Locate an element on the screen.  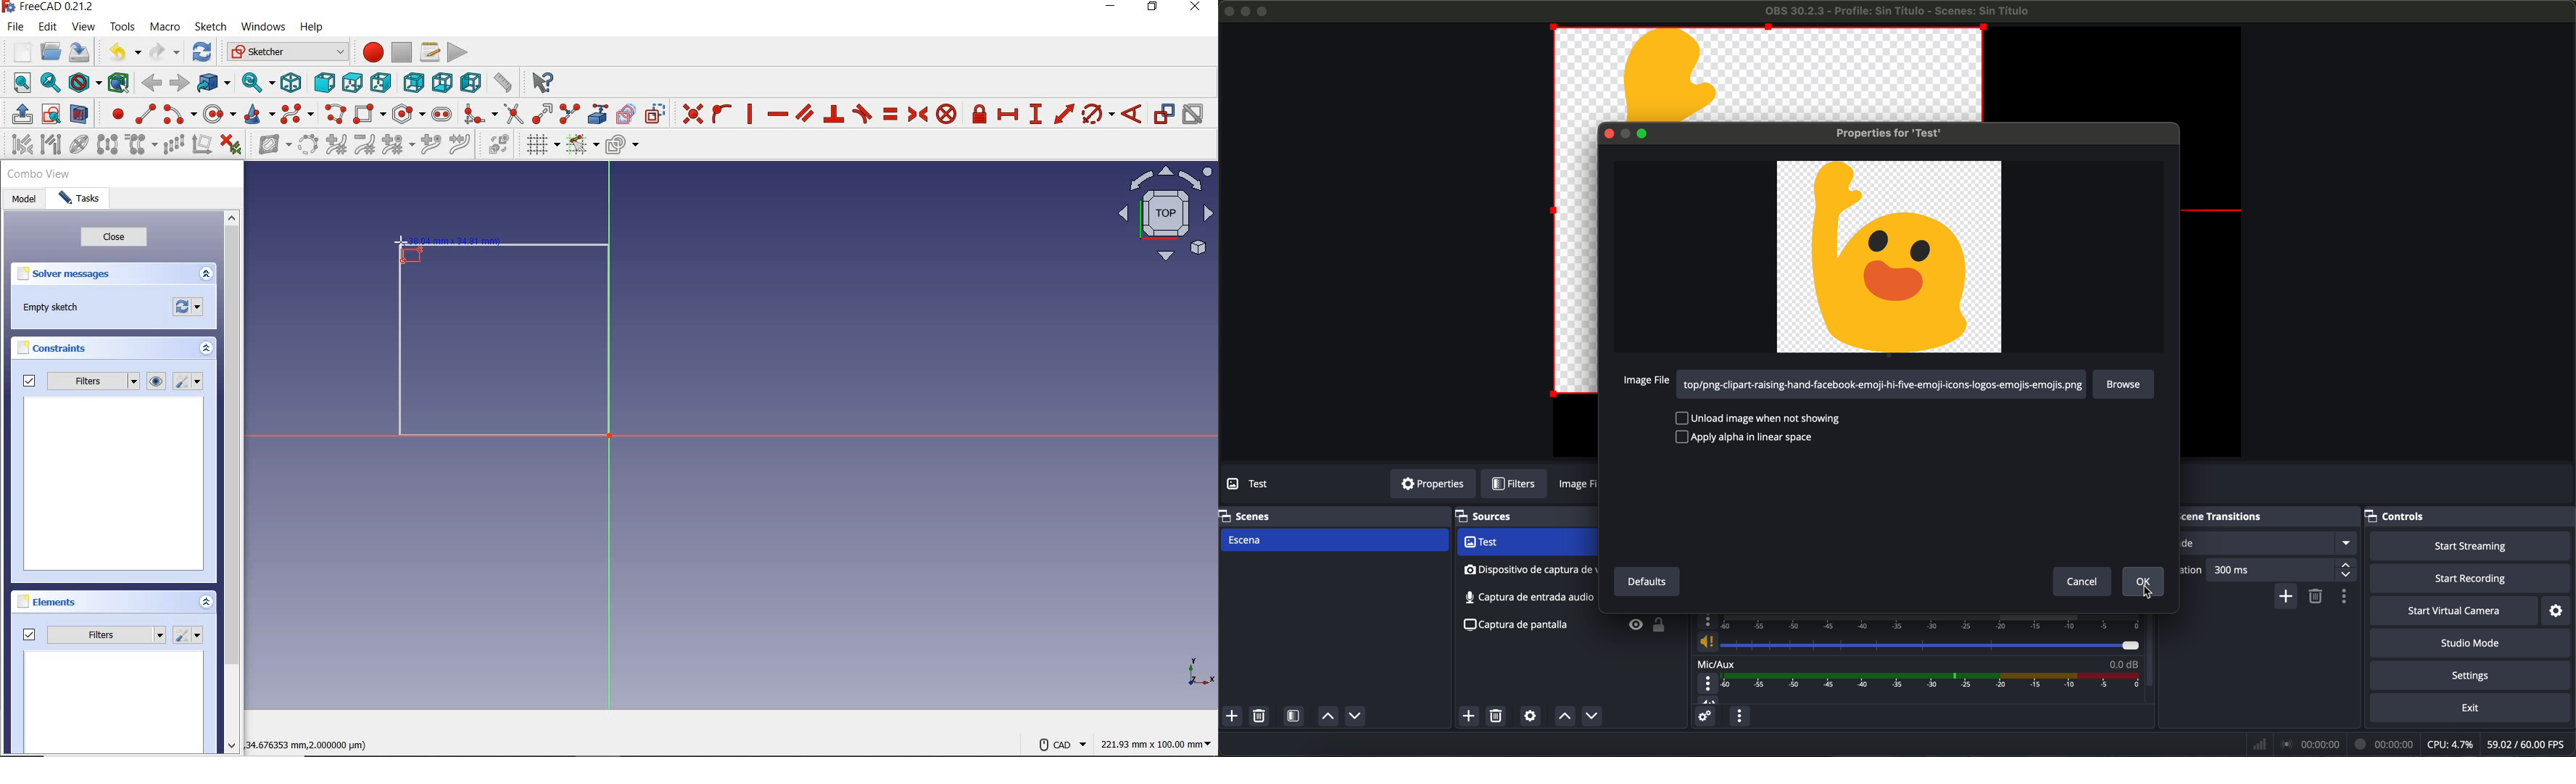
browse is located at coordinates (2127, 383).